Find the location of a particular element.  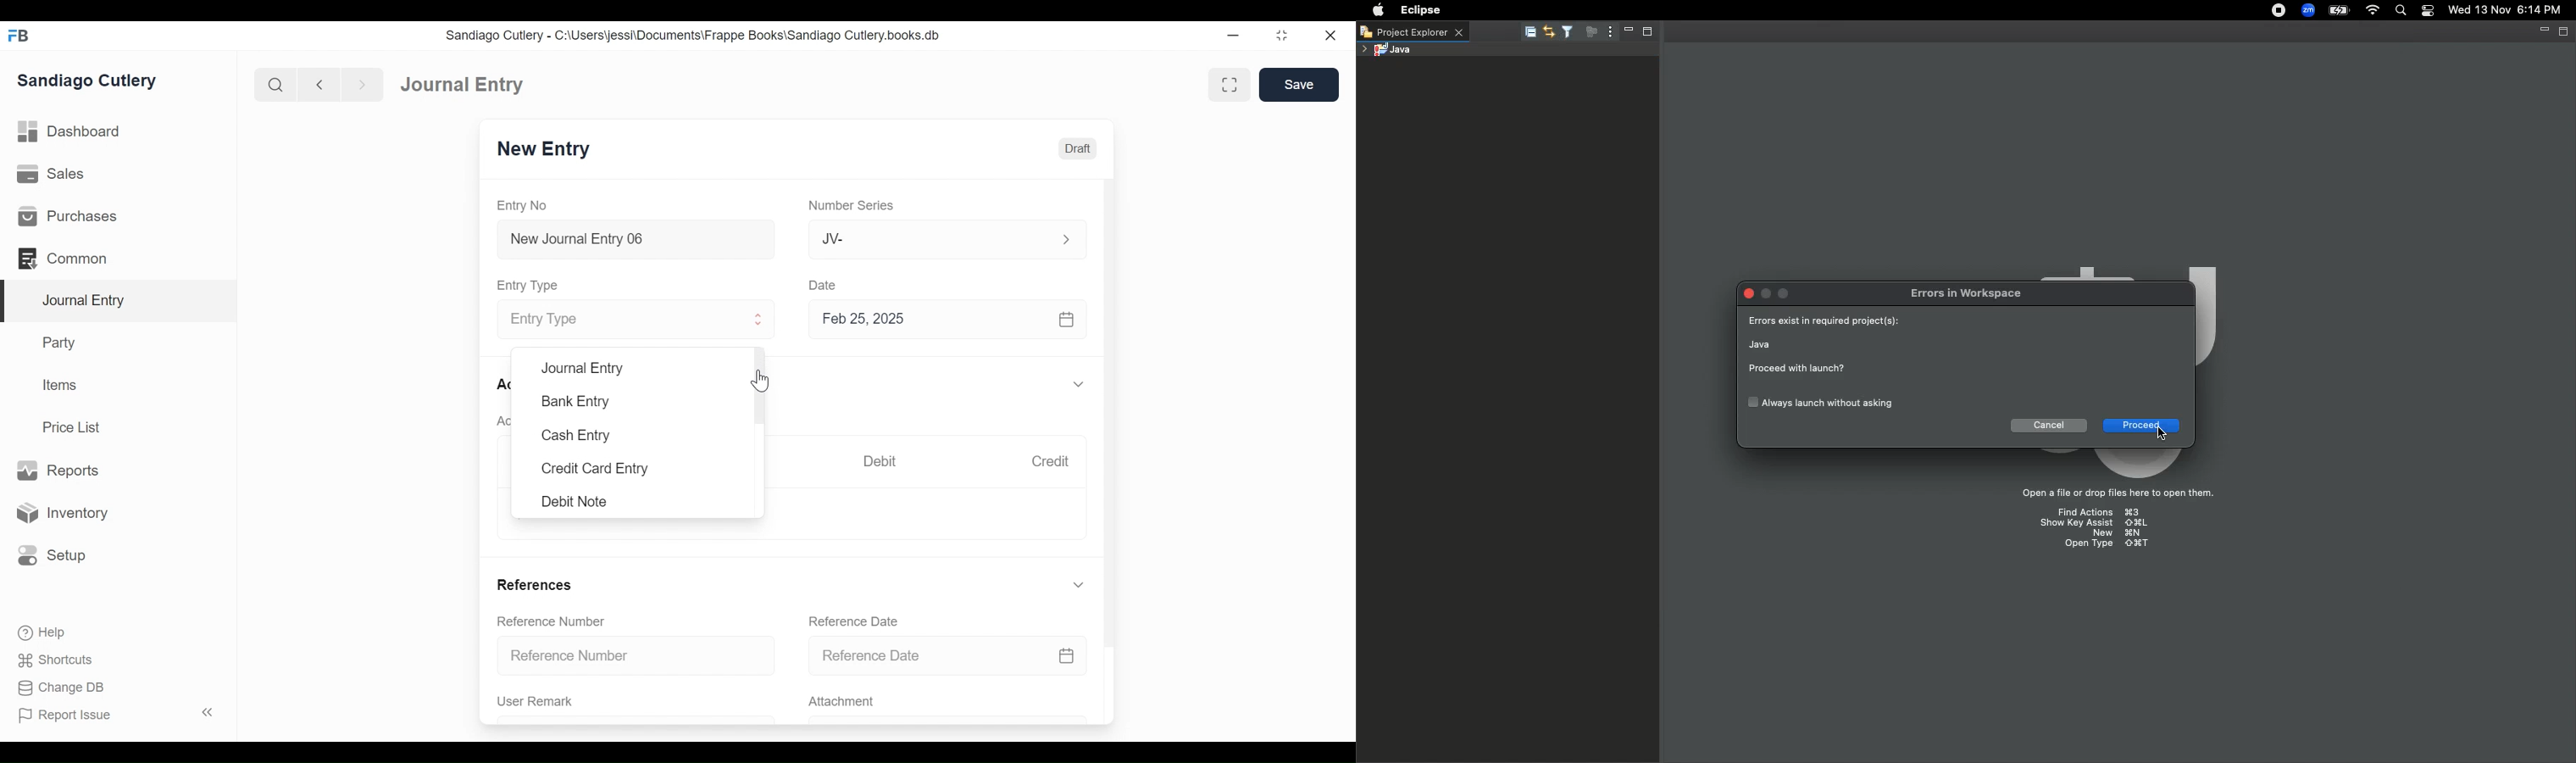

Draft is located at coordinates (1078, 149).